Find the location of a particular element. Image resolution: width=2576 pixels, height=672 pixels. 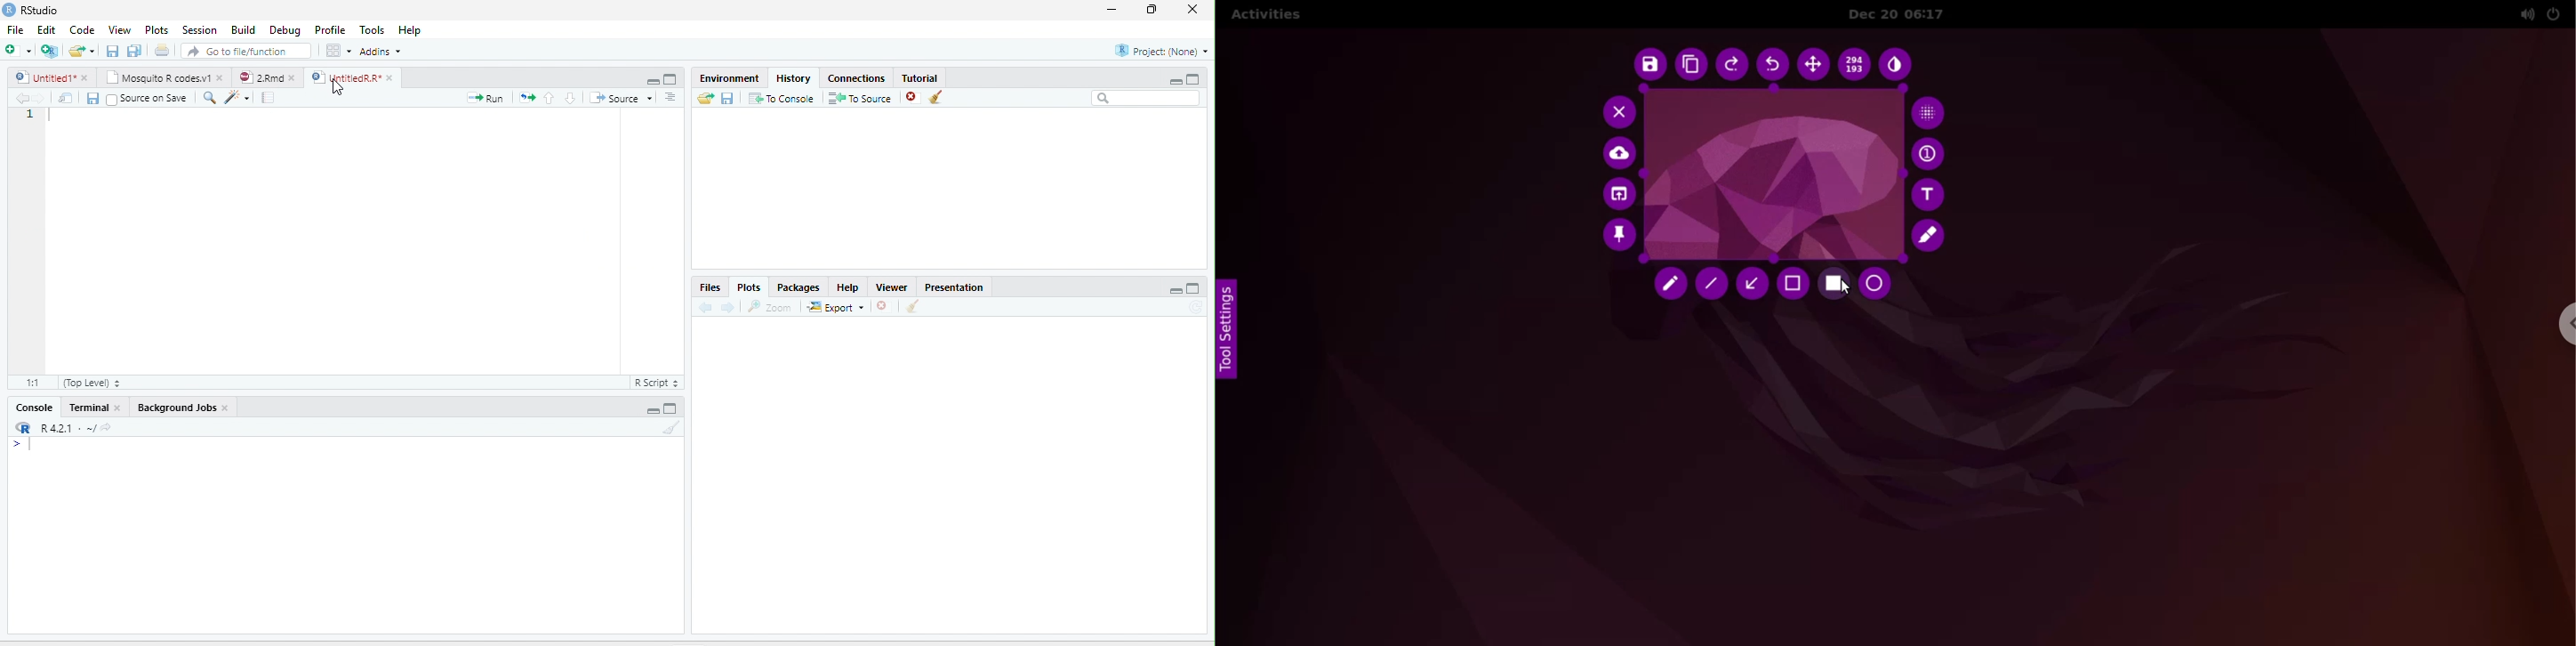

Print the current file is located at coordinates (161, 50).